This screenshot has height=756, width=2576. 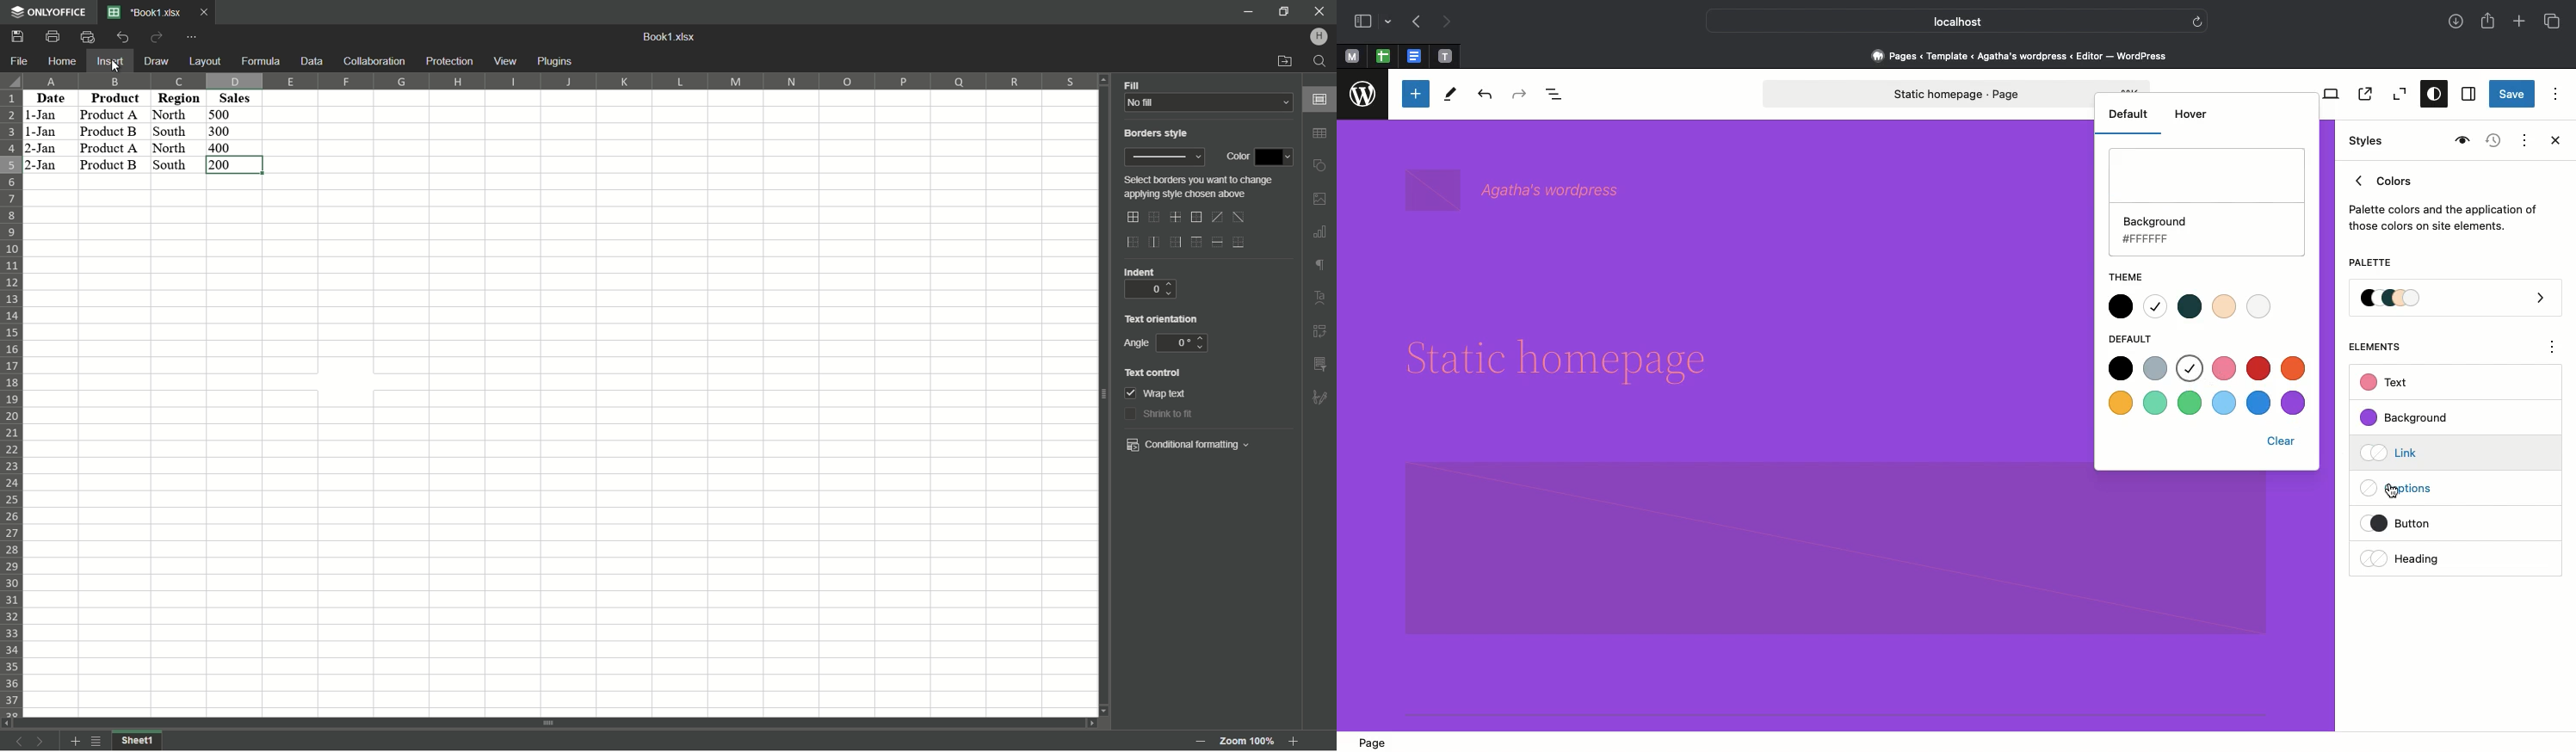 What do you see at coordinates (1451, 98) in the screenshot?
I see `Tools` at bounding box center [1451, 98].